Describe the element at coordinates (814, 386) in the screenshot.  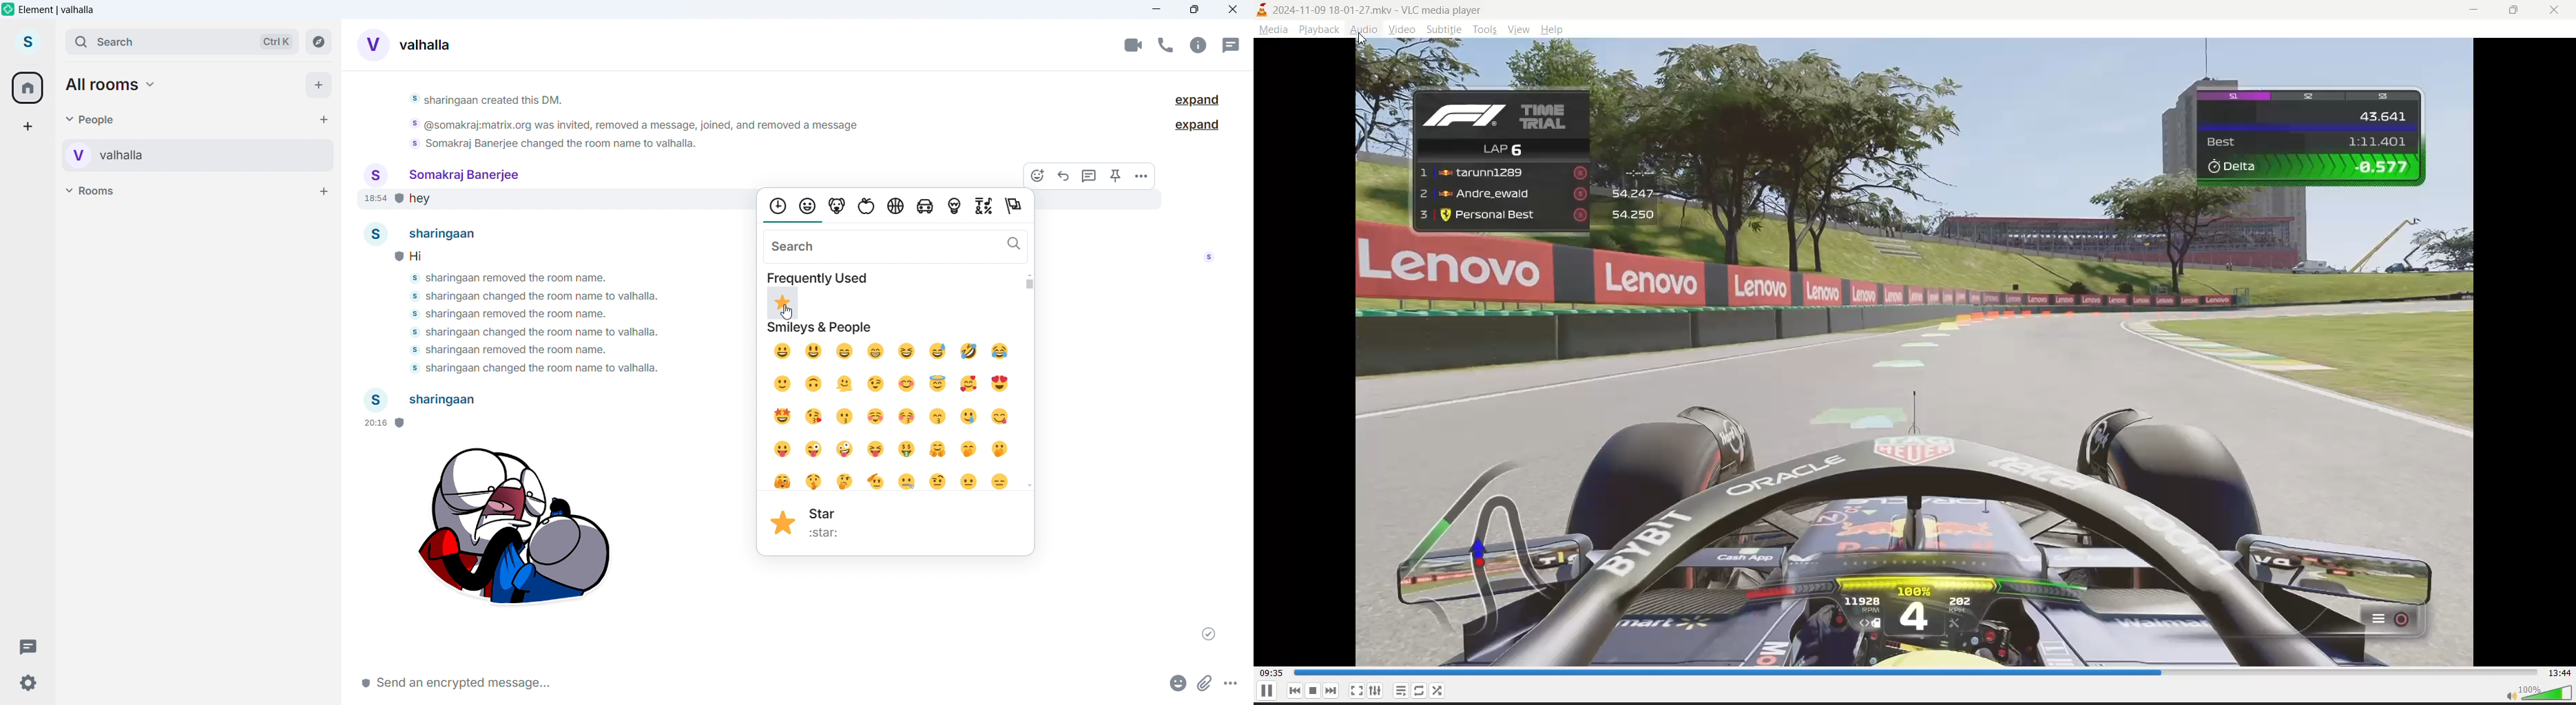
I see `upside down face` at that location.